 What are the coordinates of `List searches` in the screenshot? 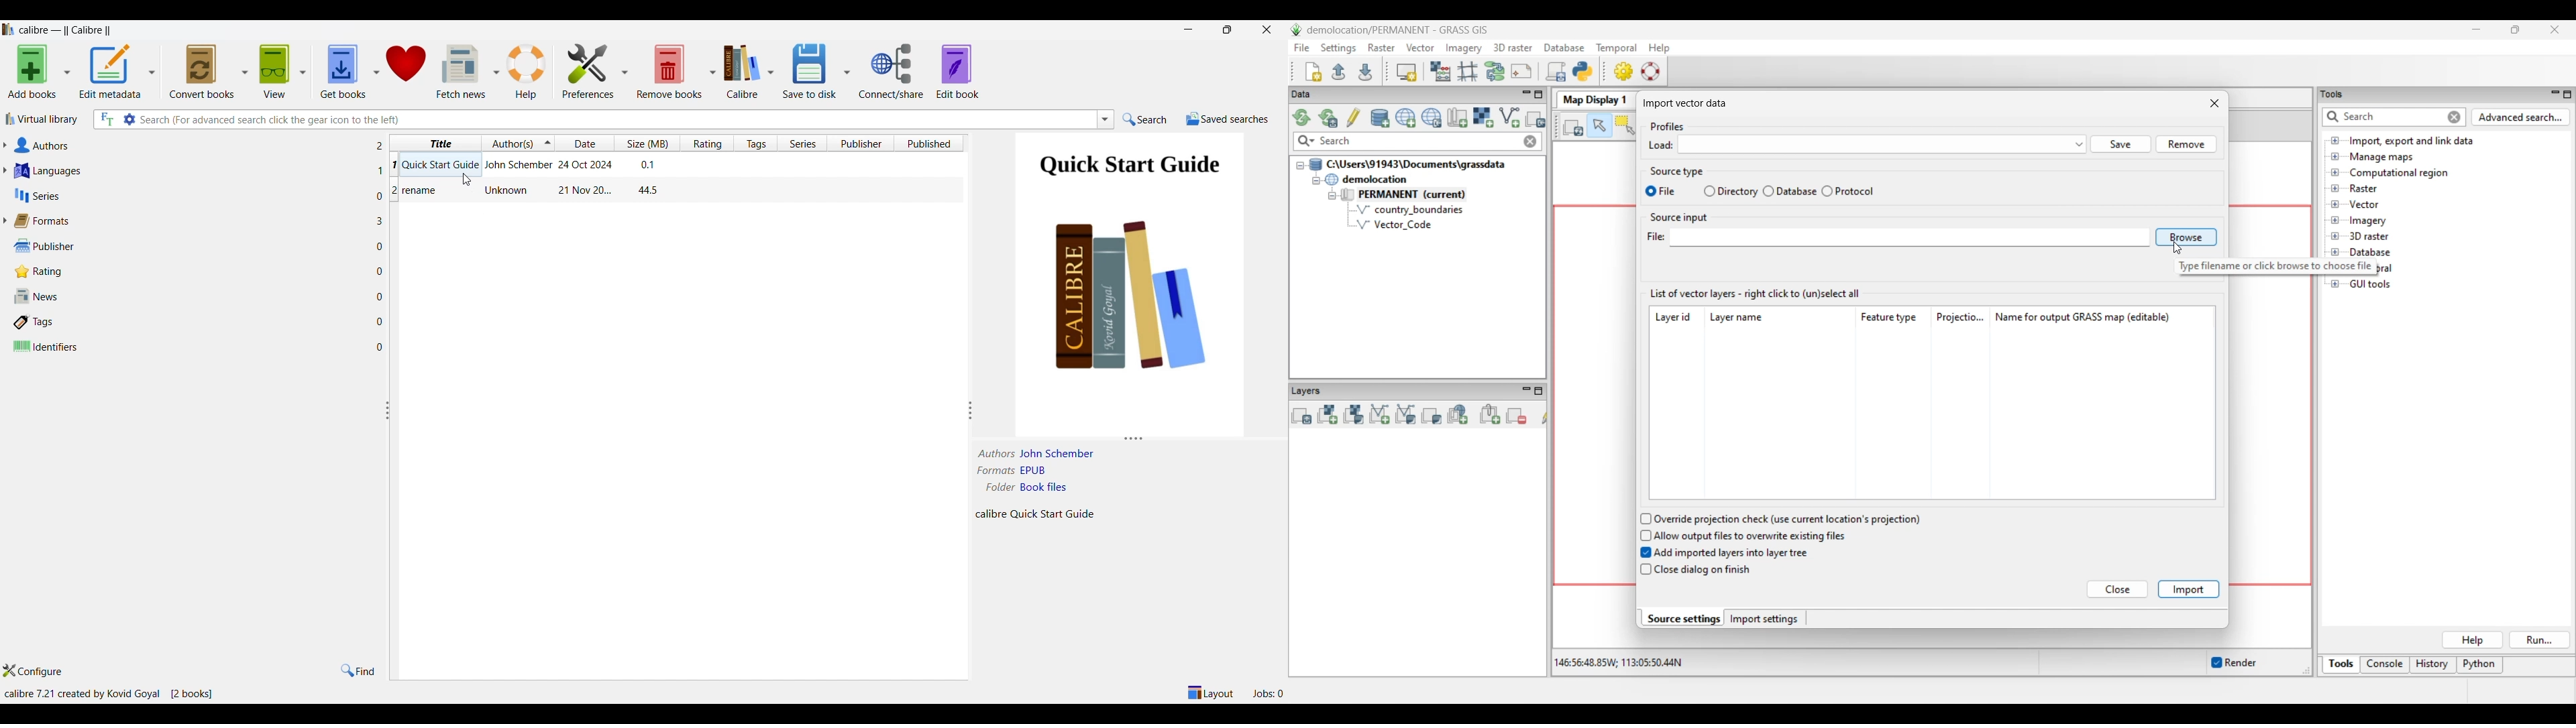 It's located at (1106, 119).